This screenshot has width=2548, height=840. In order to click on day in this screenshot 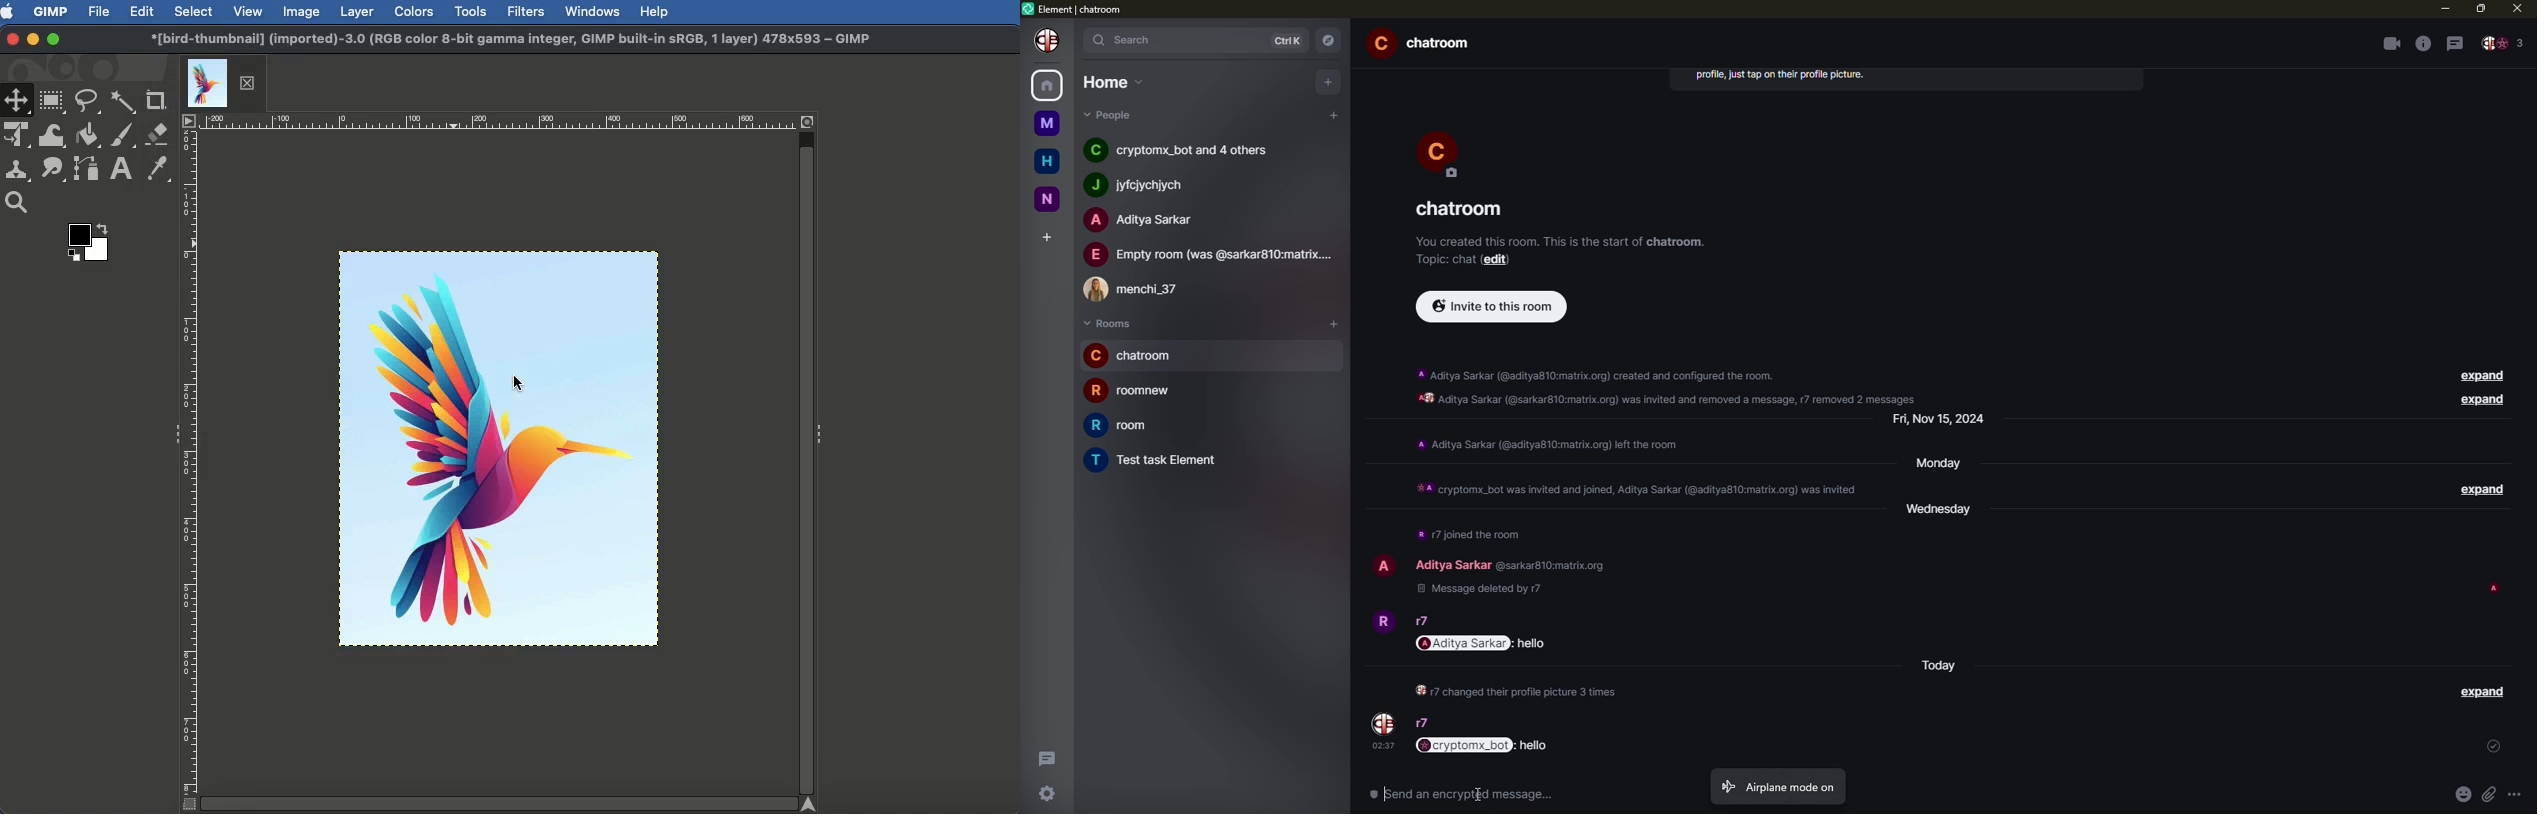, I will do `click(1941, 465)`.